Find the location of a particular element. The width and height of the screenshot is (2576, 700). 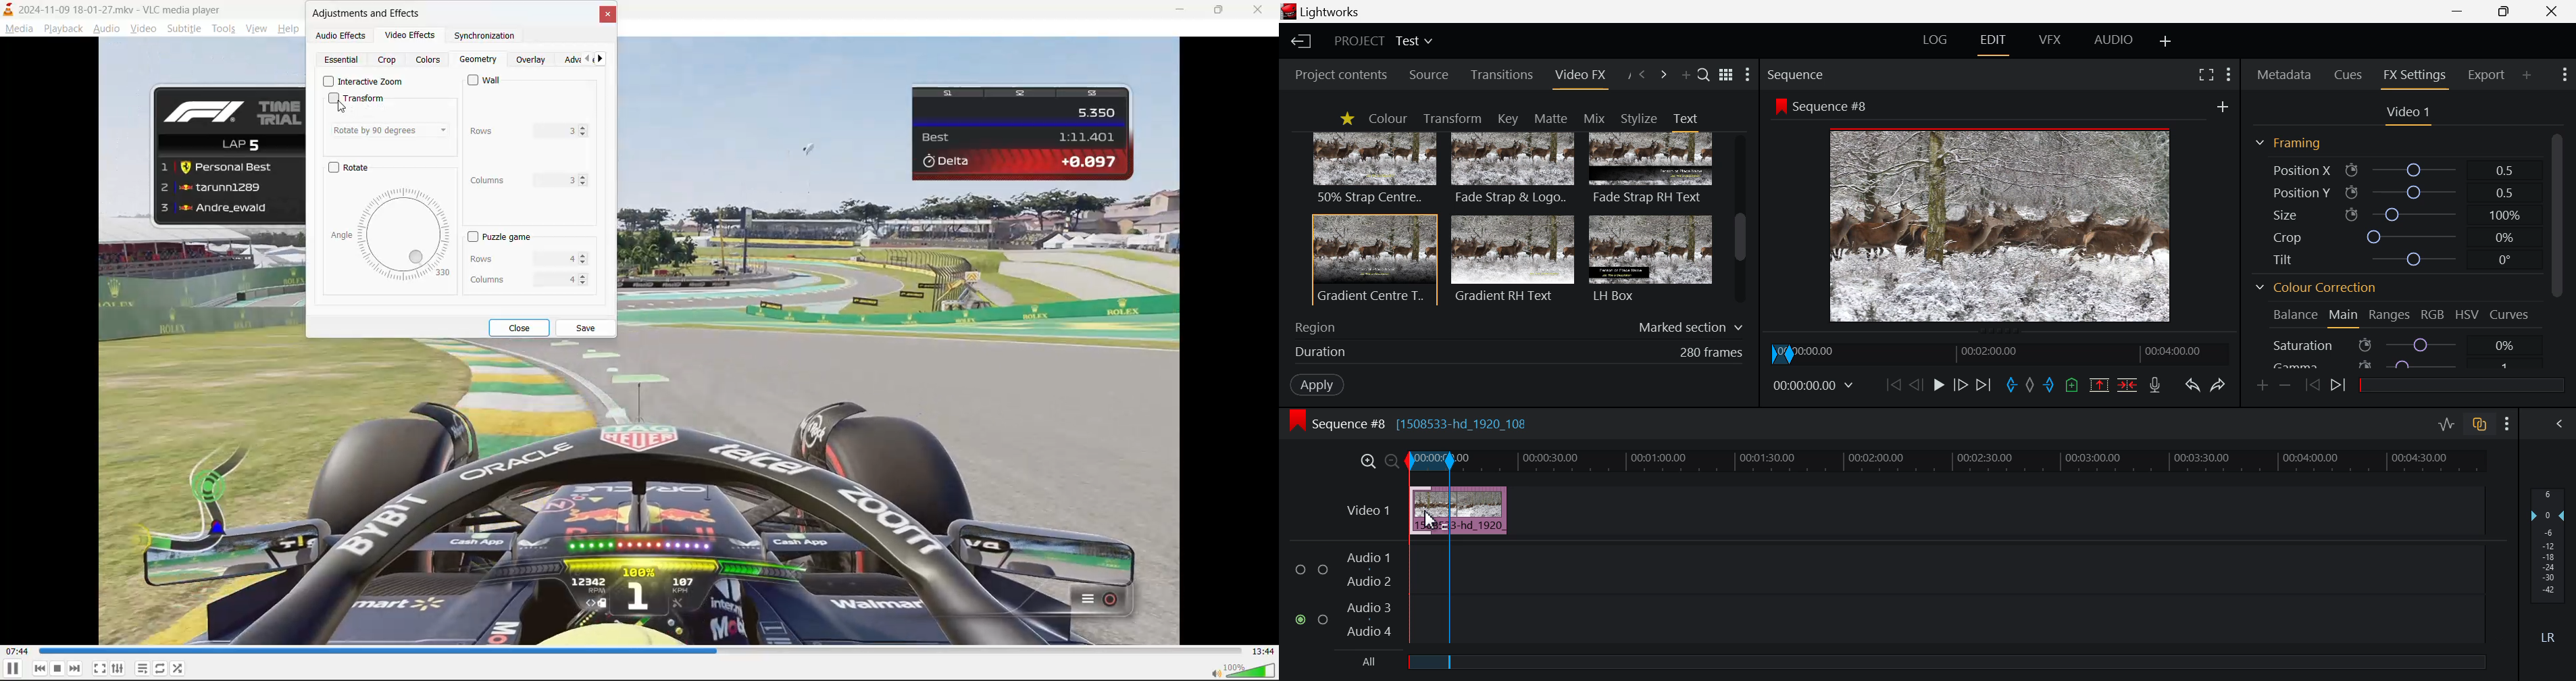

Text is located at coordinates (1685, 118).